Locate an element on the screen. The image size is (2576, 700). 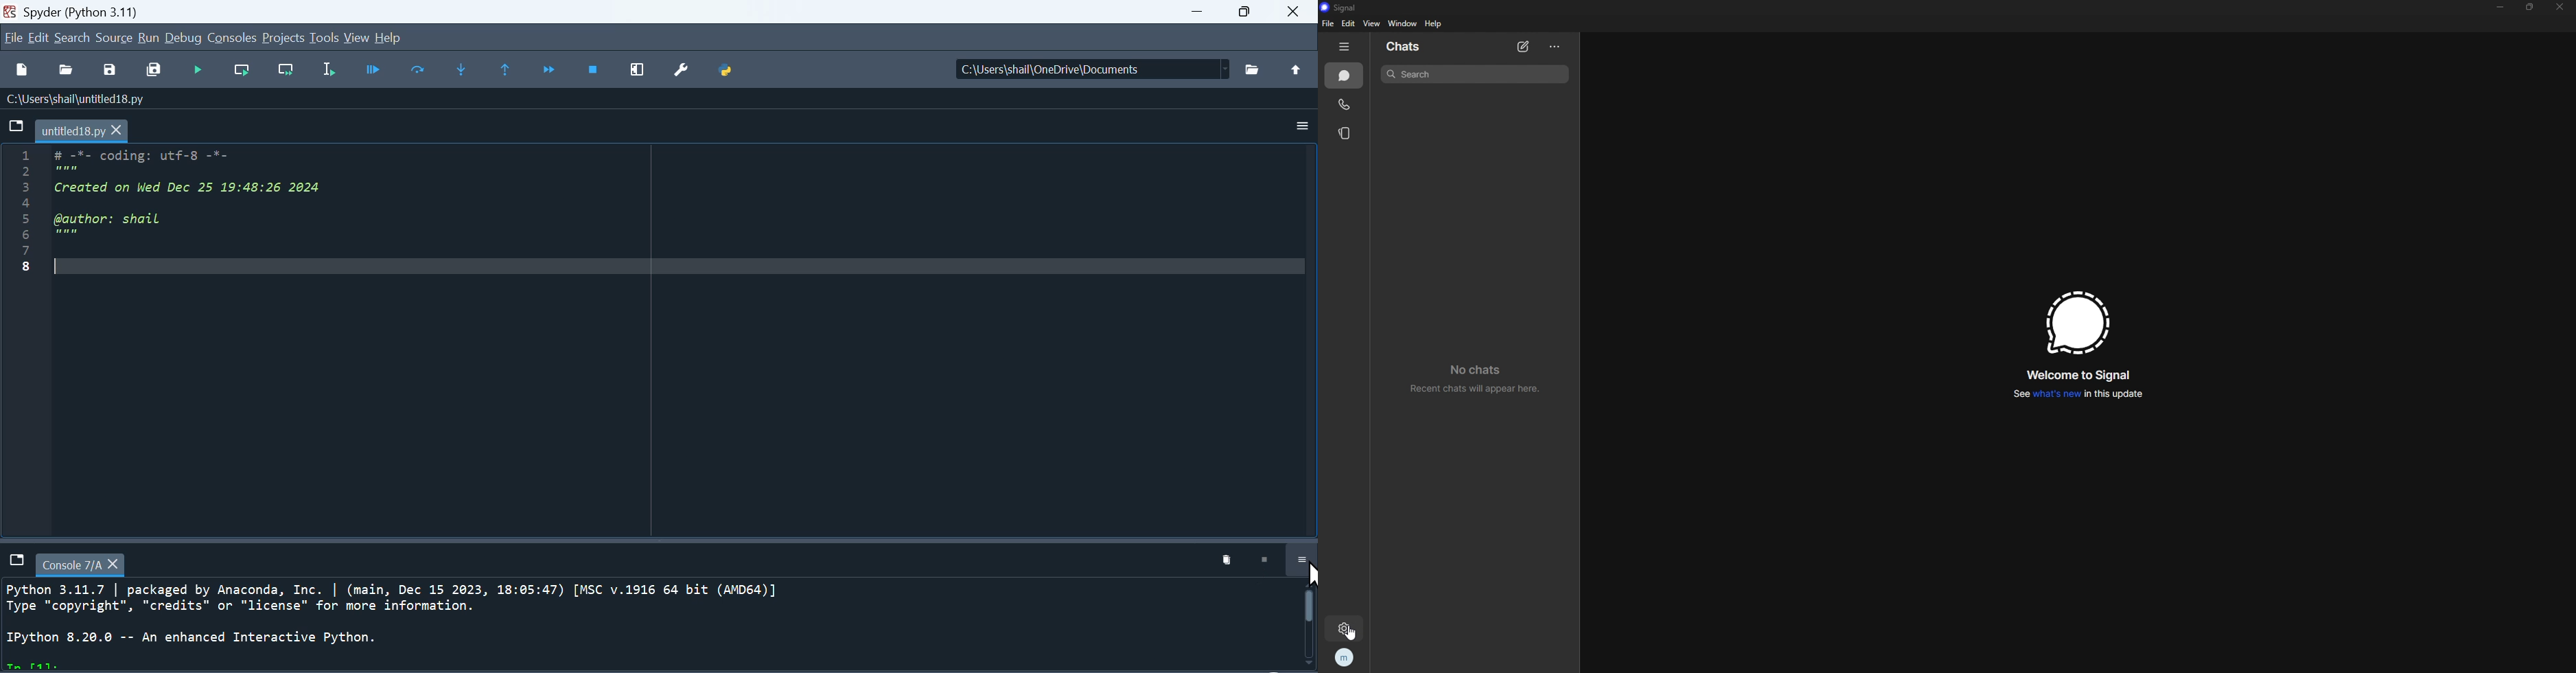
run is located at coordinates (149, 38).